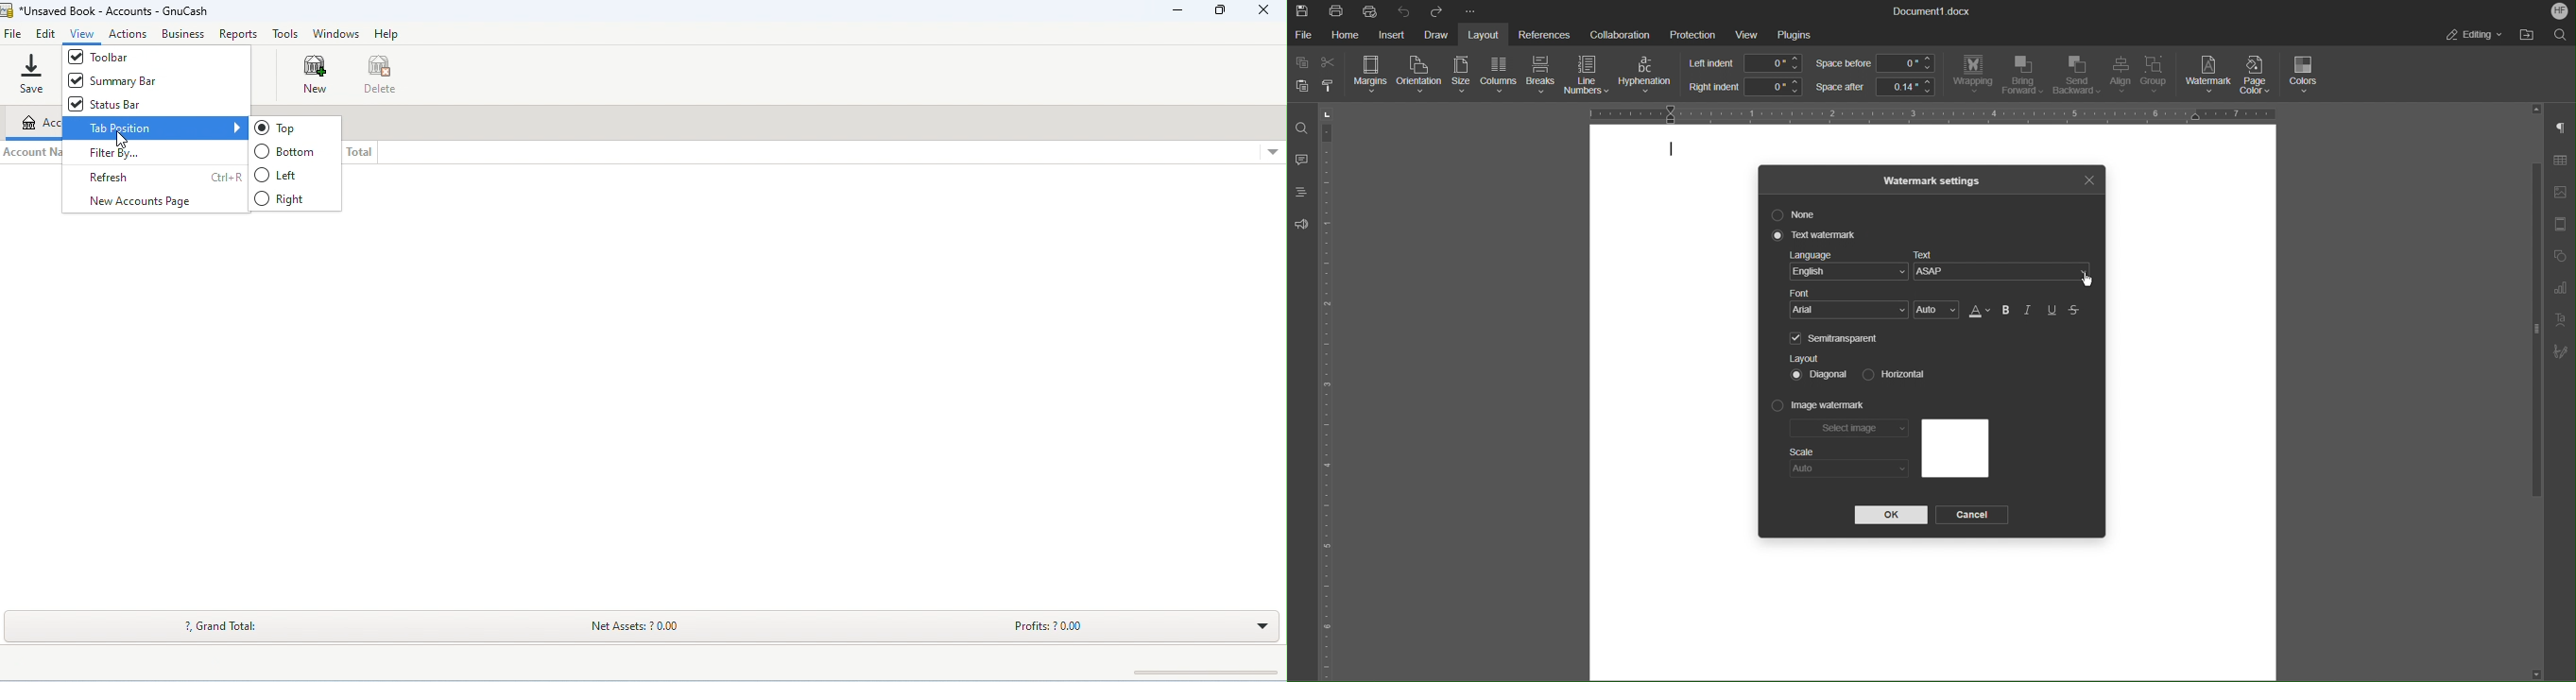  Describe the element at coordinates (2053, 310) in the screenshot. I see `Underline` at that location.